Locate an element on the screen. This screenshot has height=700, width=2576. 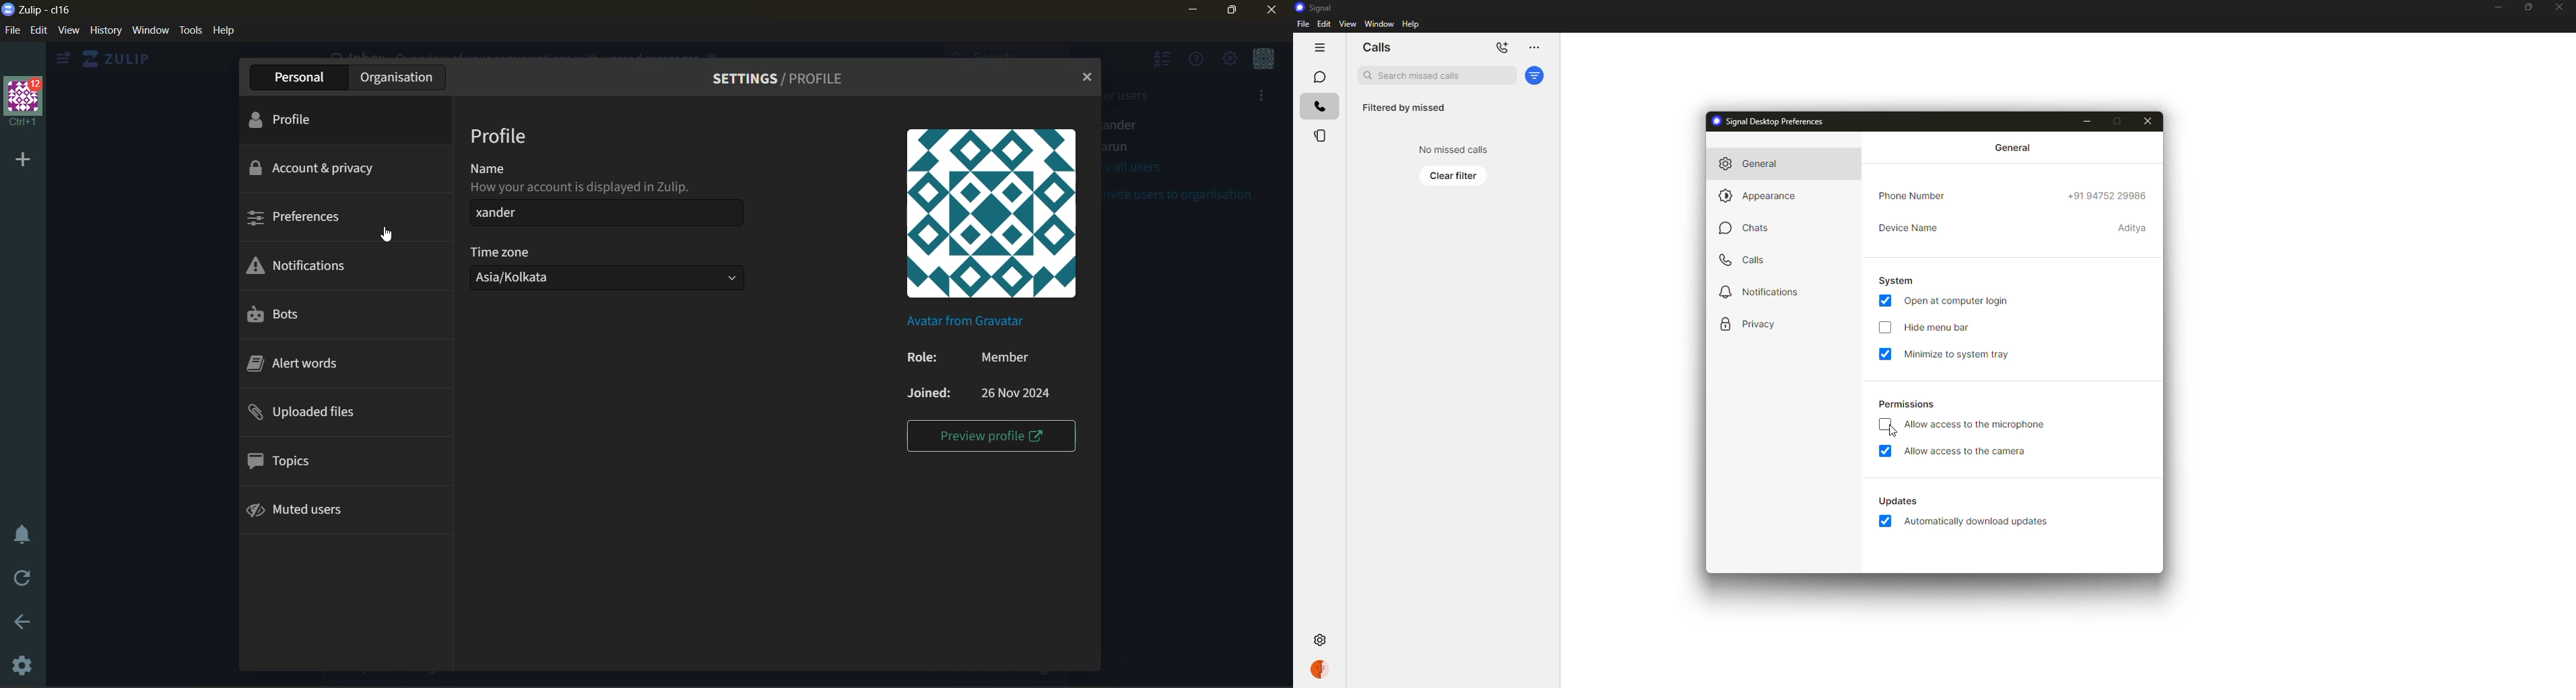
click to enable is located at coordinates (1885, 327).